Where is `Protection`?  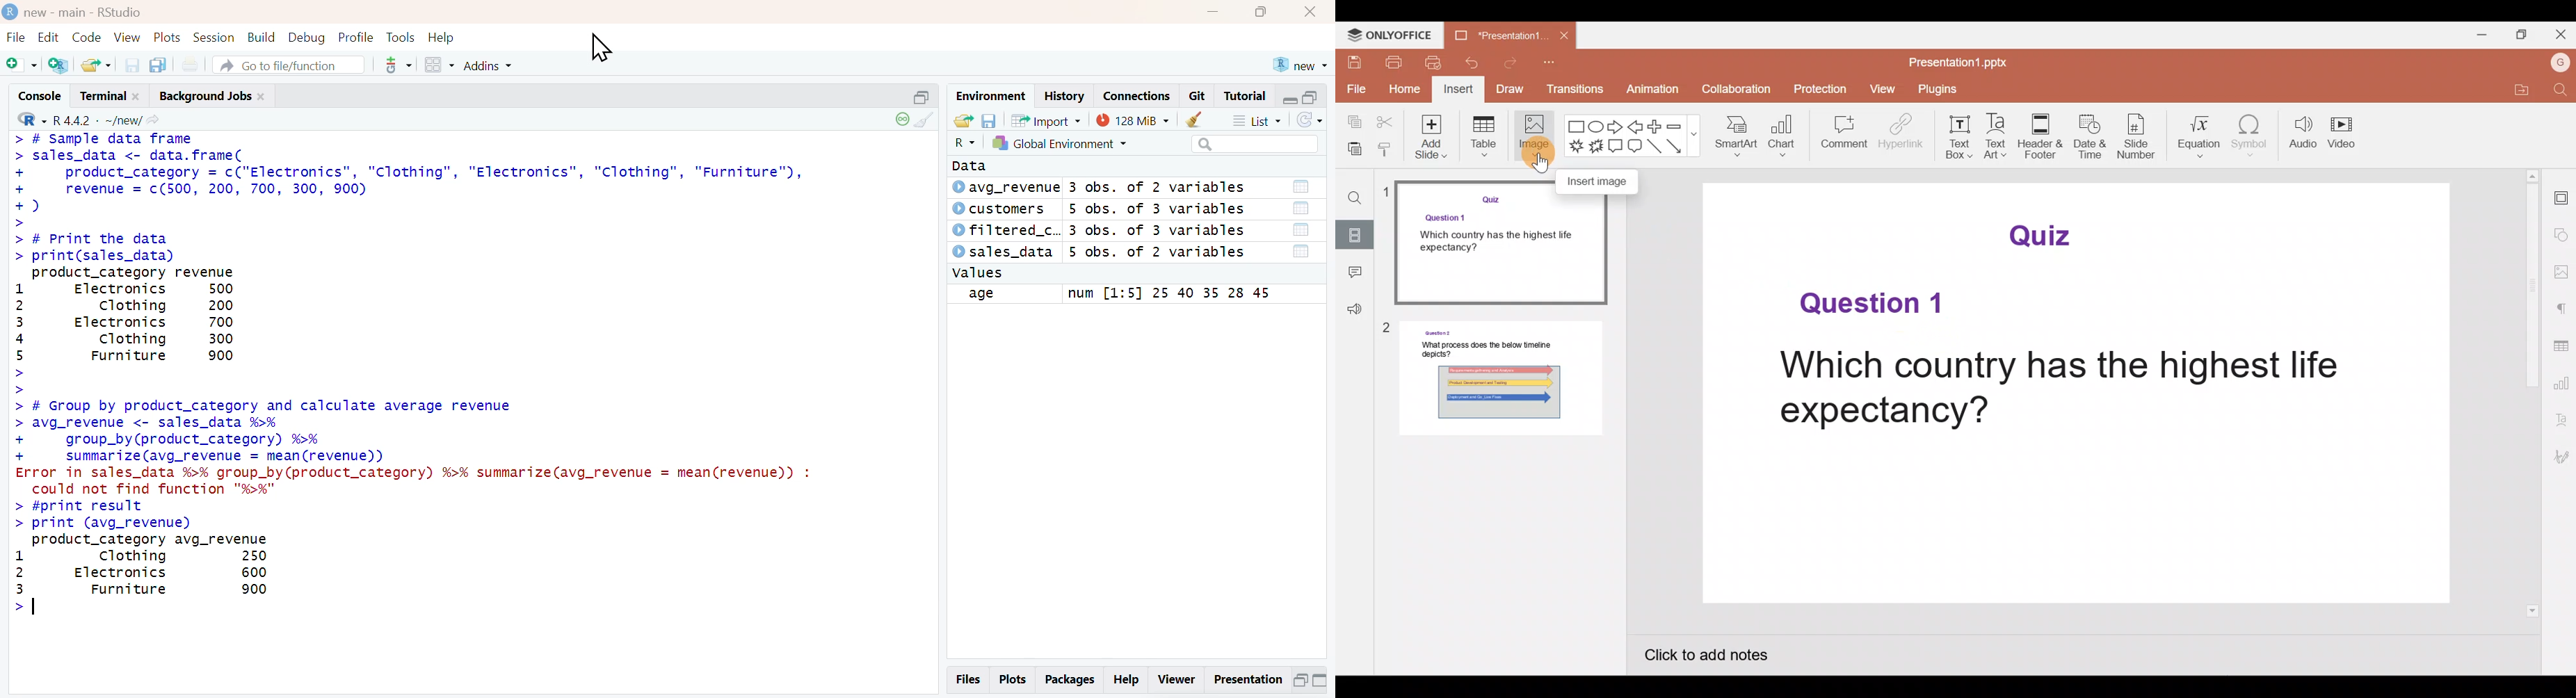
Protection is located at coordinates (1820, 89).